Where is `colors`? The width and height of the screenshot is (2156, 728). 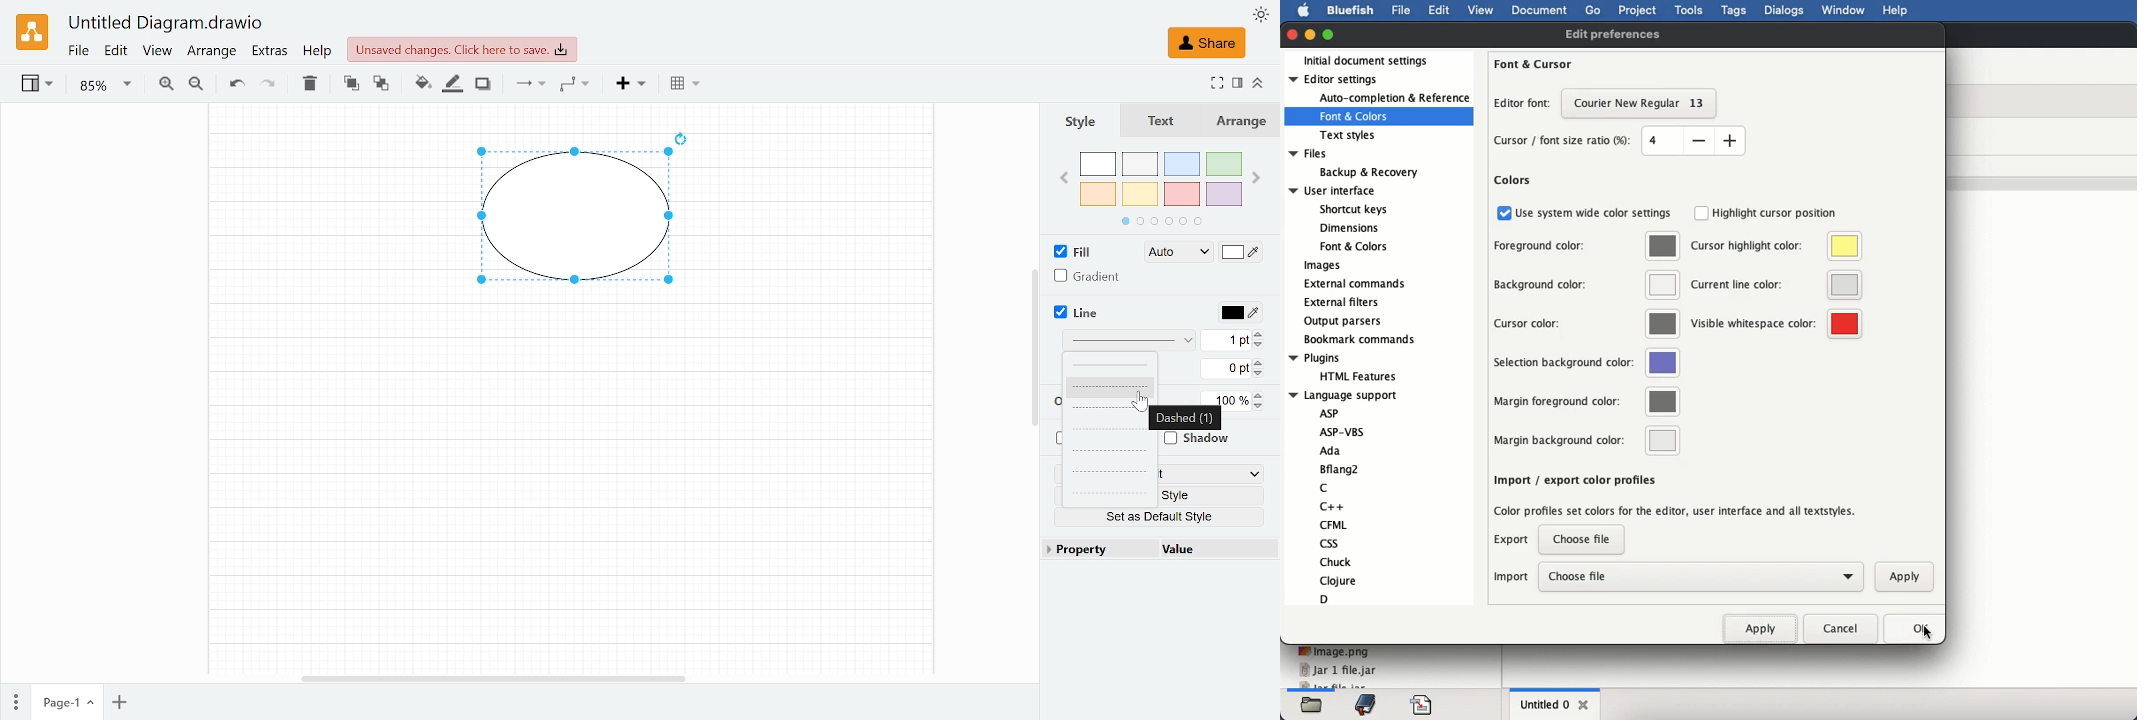
colors is located at coordinates (1514, 180).